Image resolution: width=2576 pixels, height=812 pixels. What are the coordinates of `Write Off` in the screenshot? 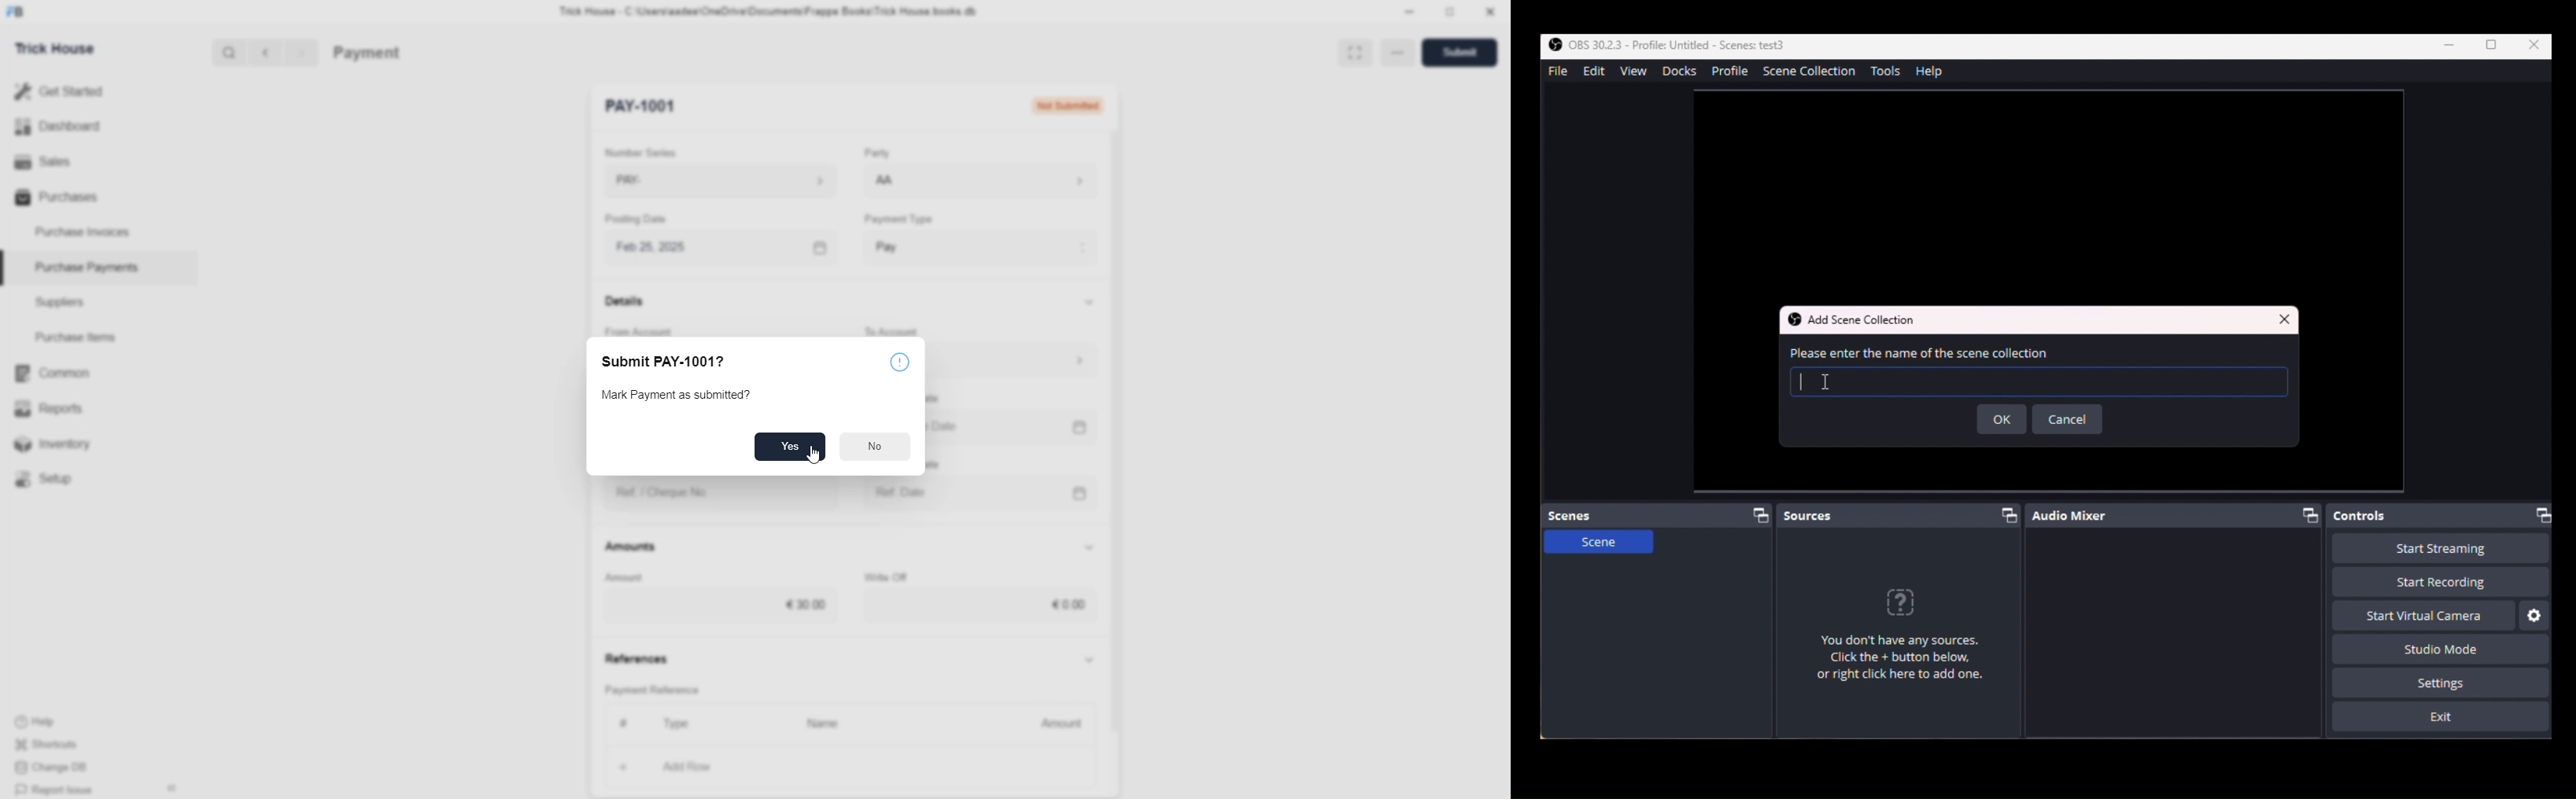 It's located at (904, 575).